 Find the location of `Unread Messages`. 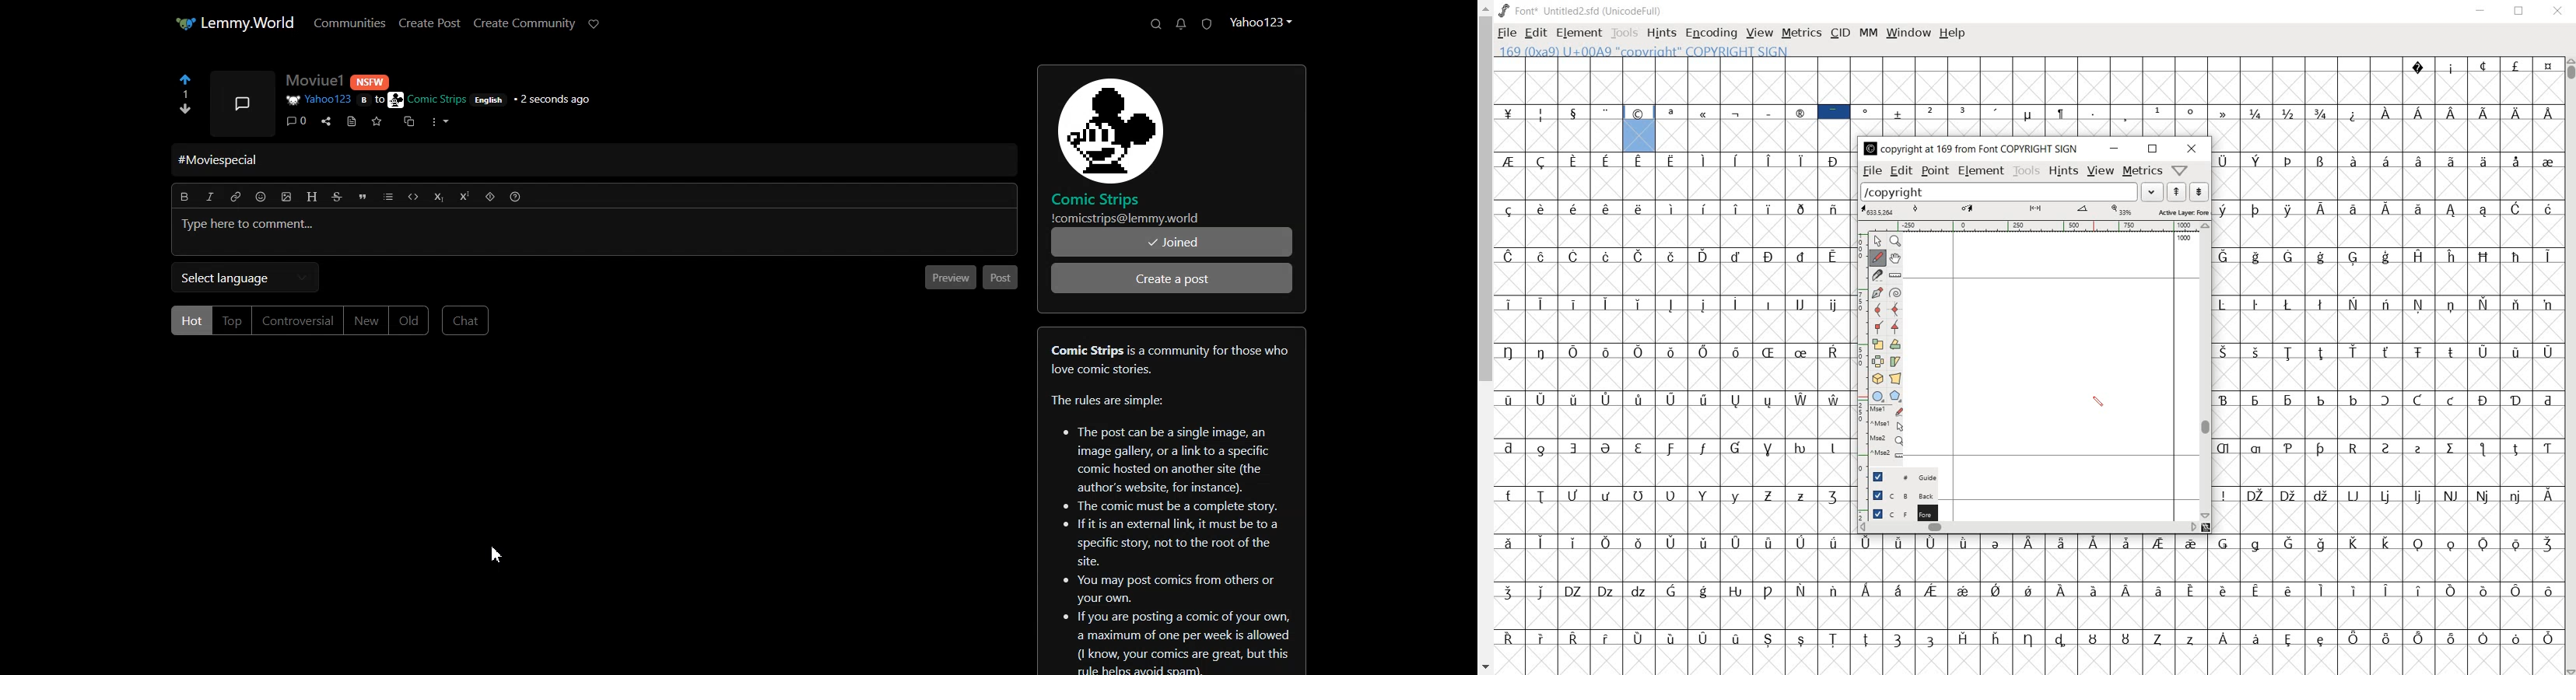

Unread Messages is located at coordinates (1181, 24).